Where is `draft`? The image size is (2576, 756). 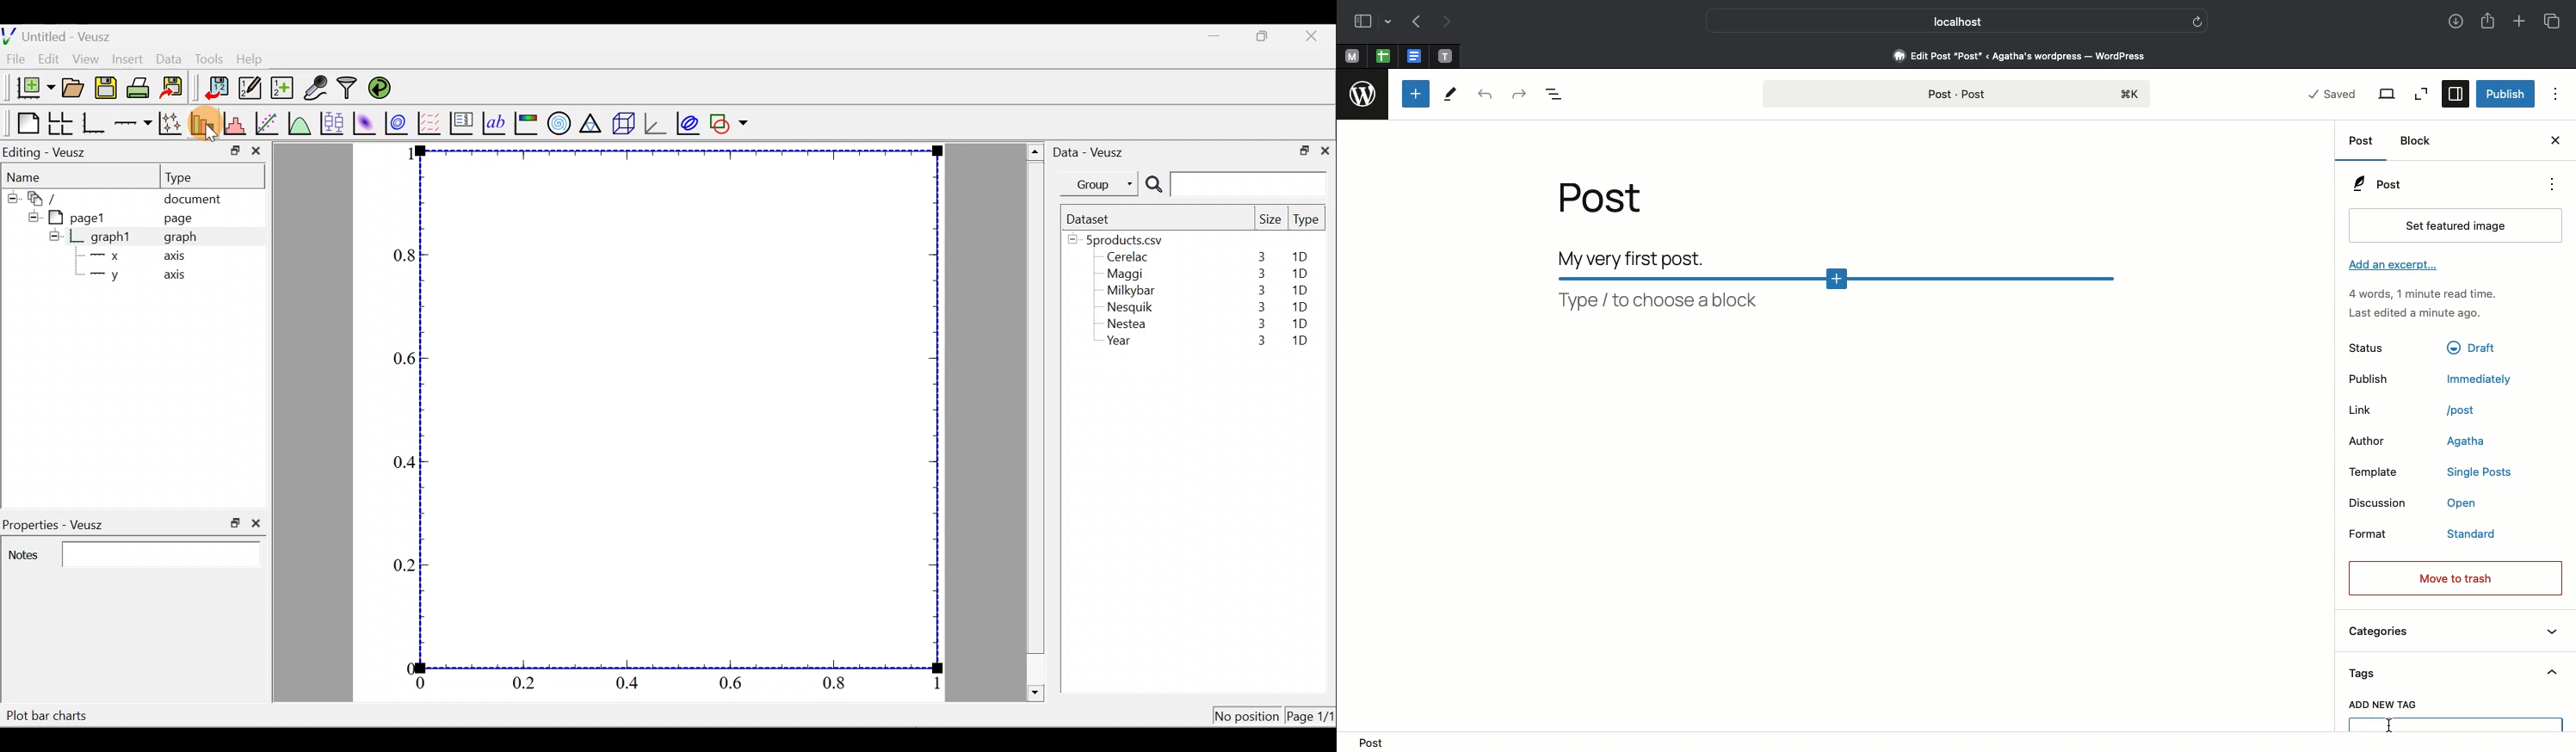 draft is located at coordinates (2471, 348).